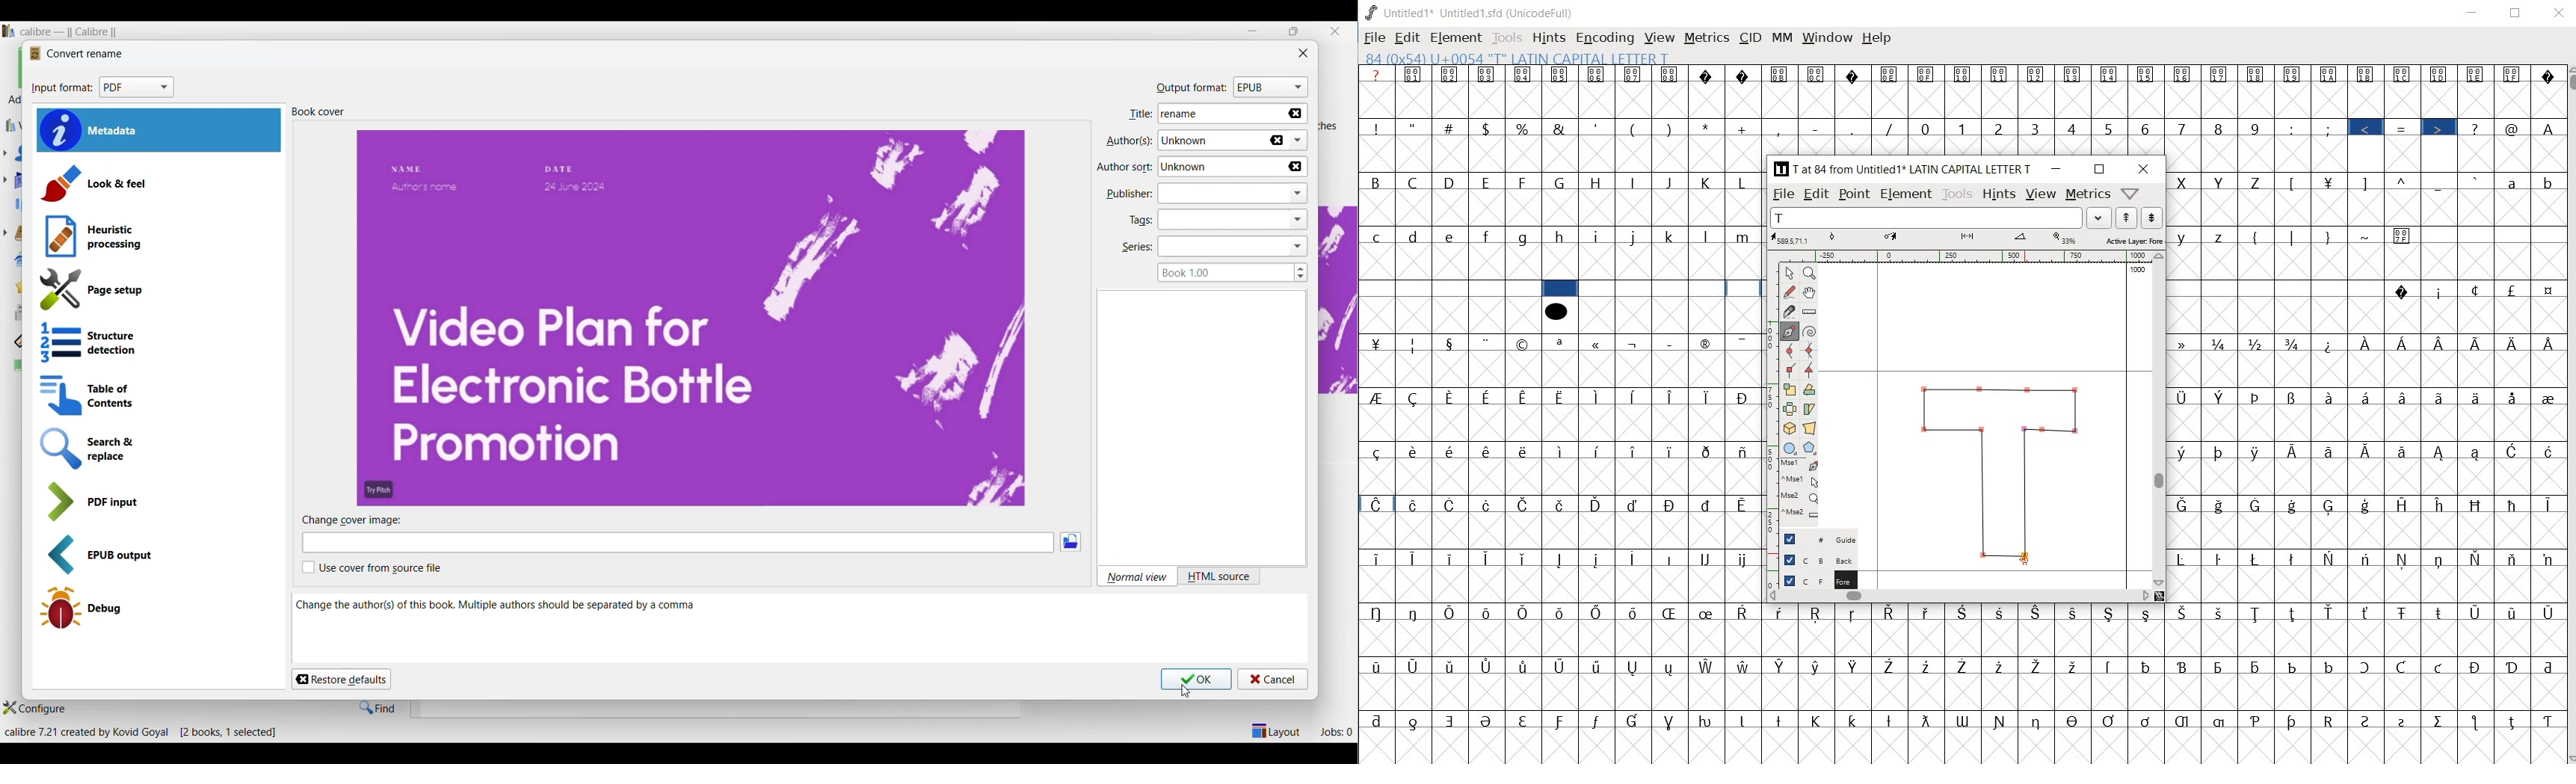  What do you see at coordinates (1780, 129) in the screenshot?
I see `,` at bounding box center [1780, 129].